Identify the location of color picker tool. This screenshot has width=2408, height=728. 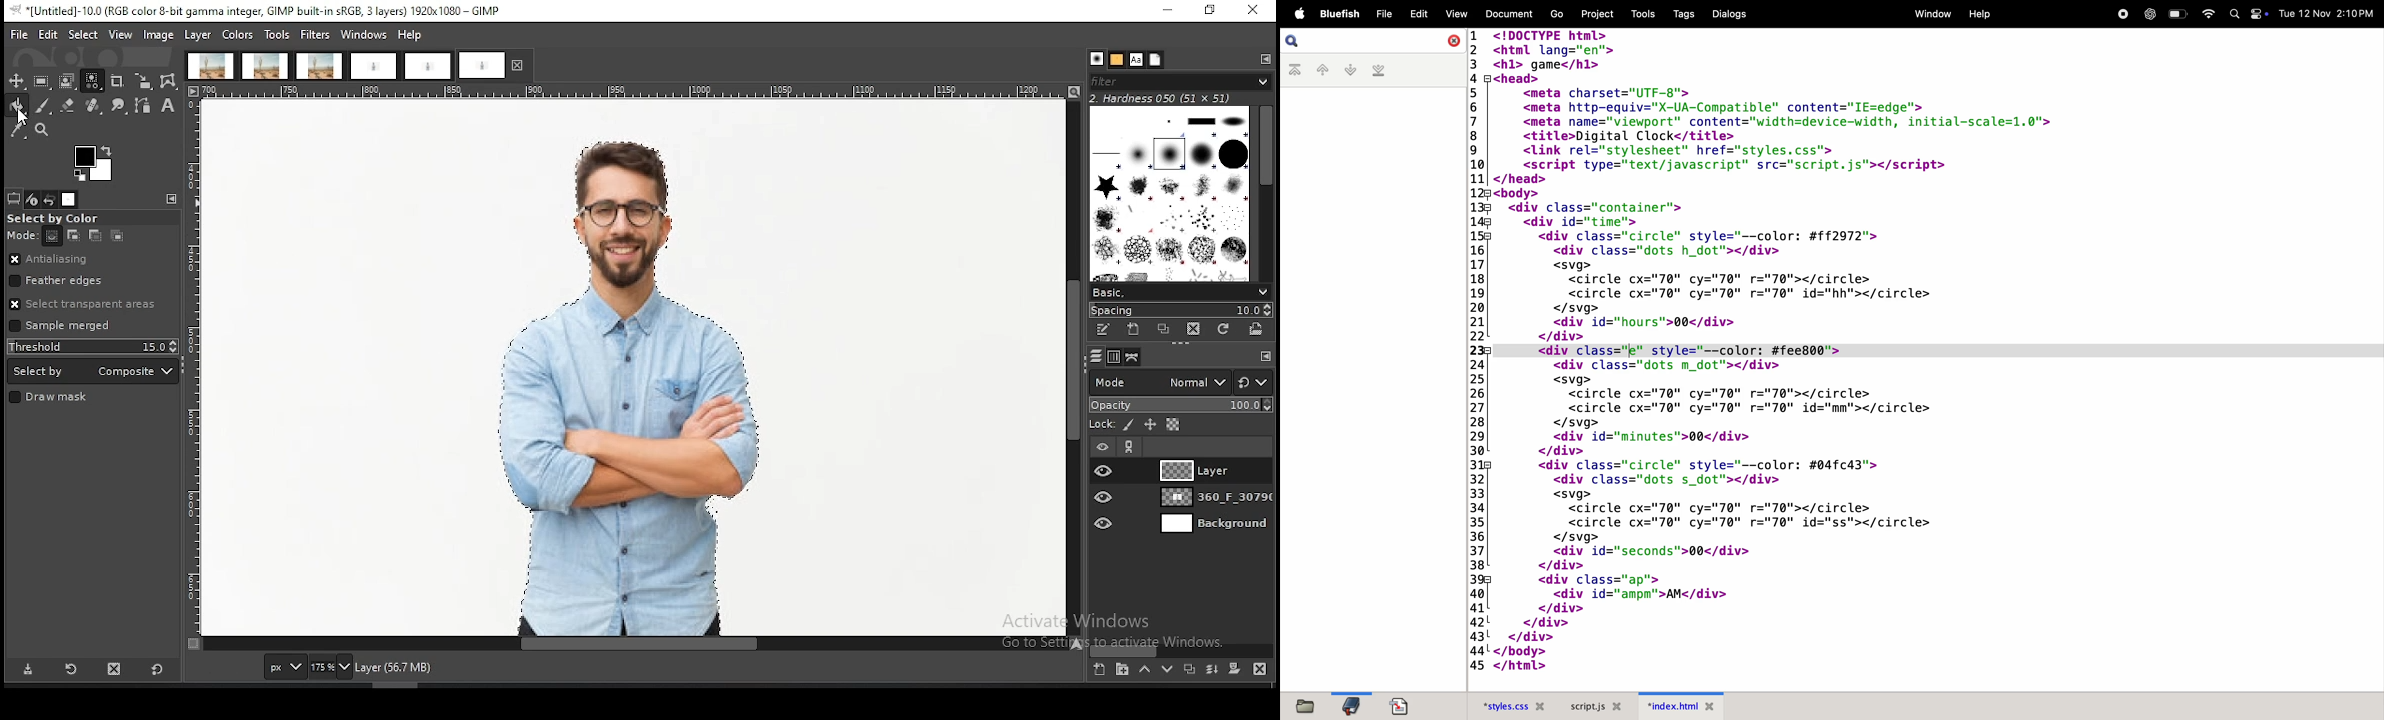
(16, 130).